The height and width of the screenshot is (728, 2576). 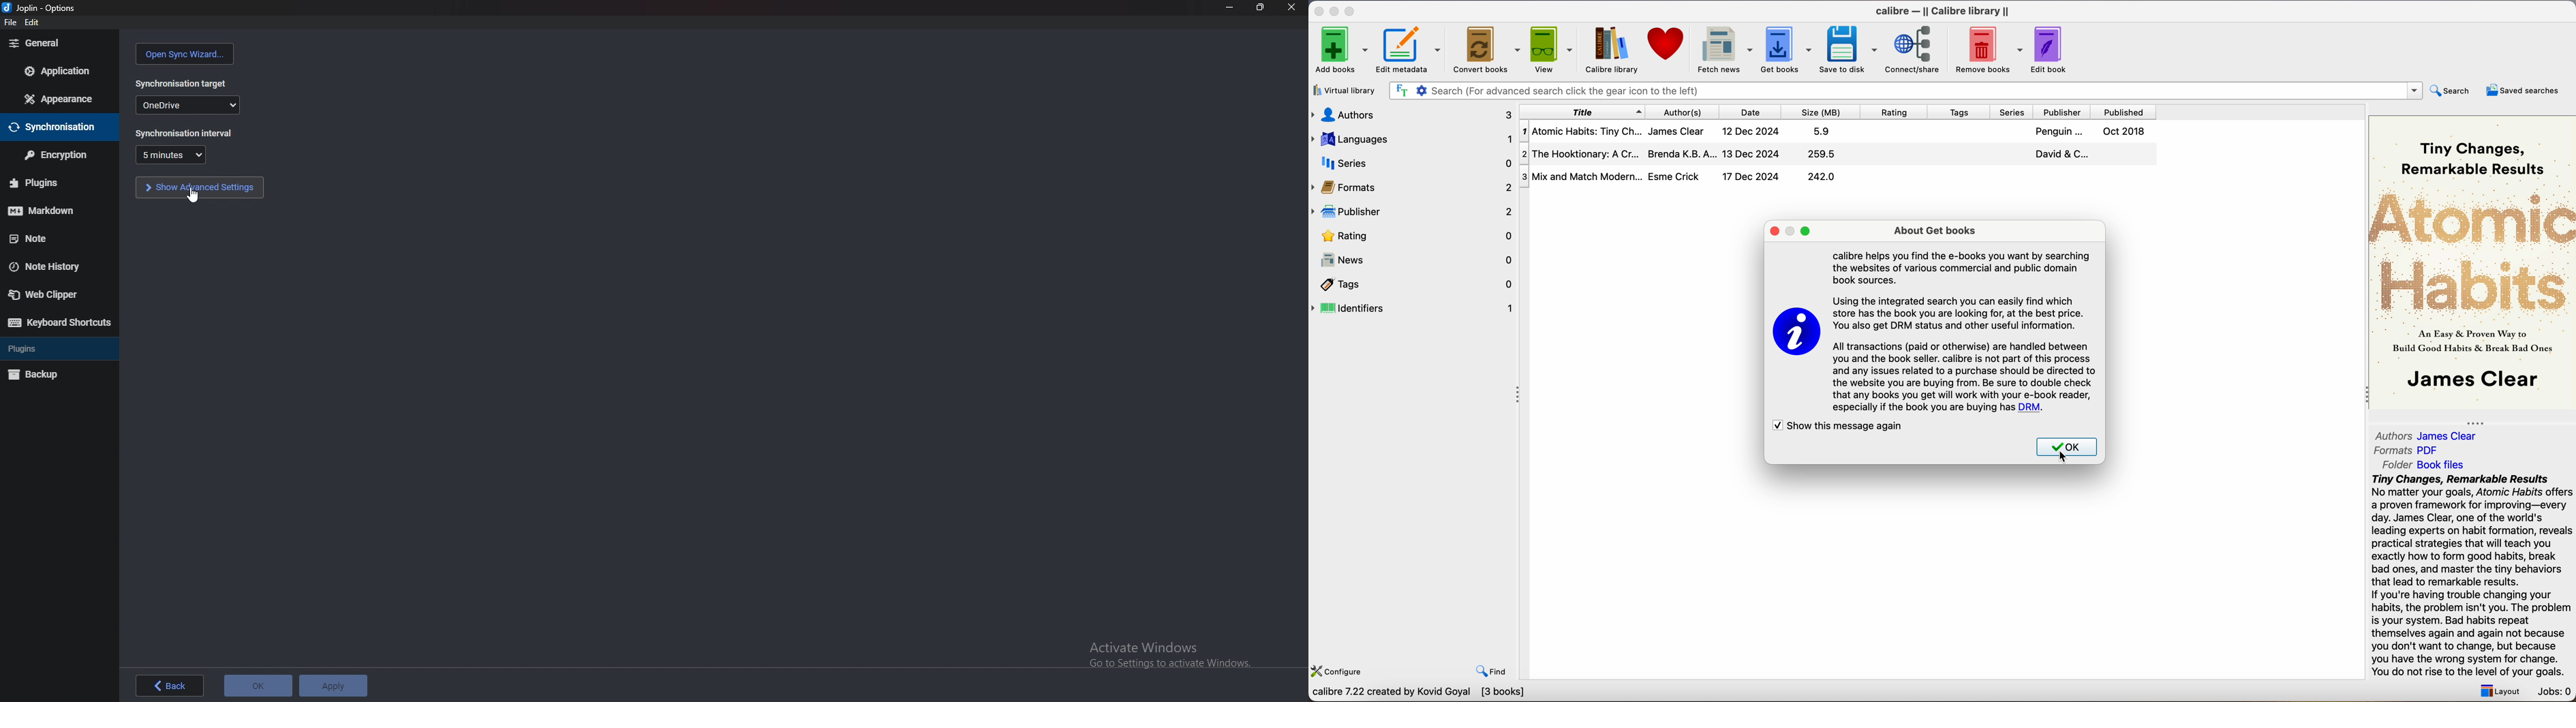 I want to click on book cover preview, so click(x=2474, y=261).